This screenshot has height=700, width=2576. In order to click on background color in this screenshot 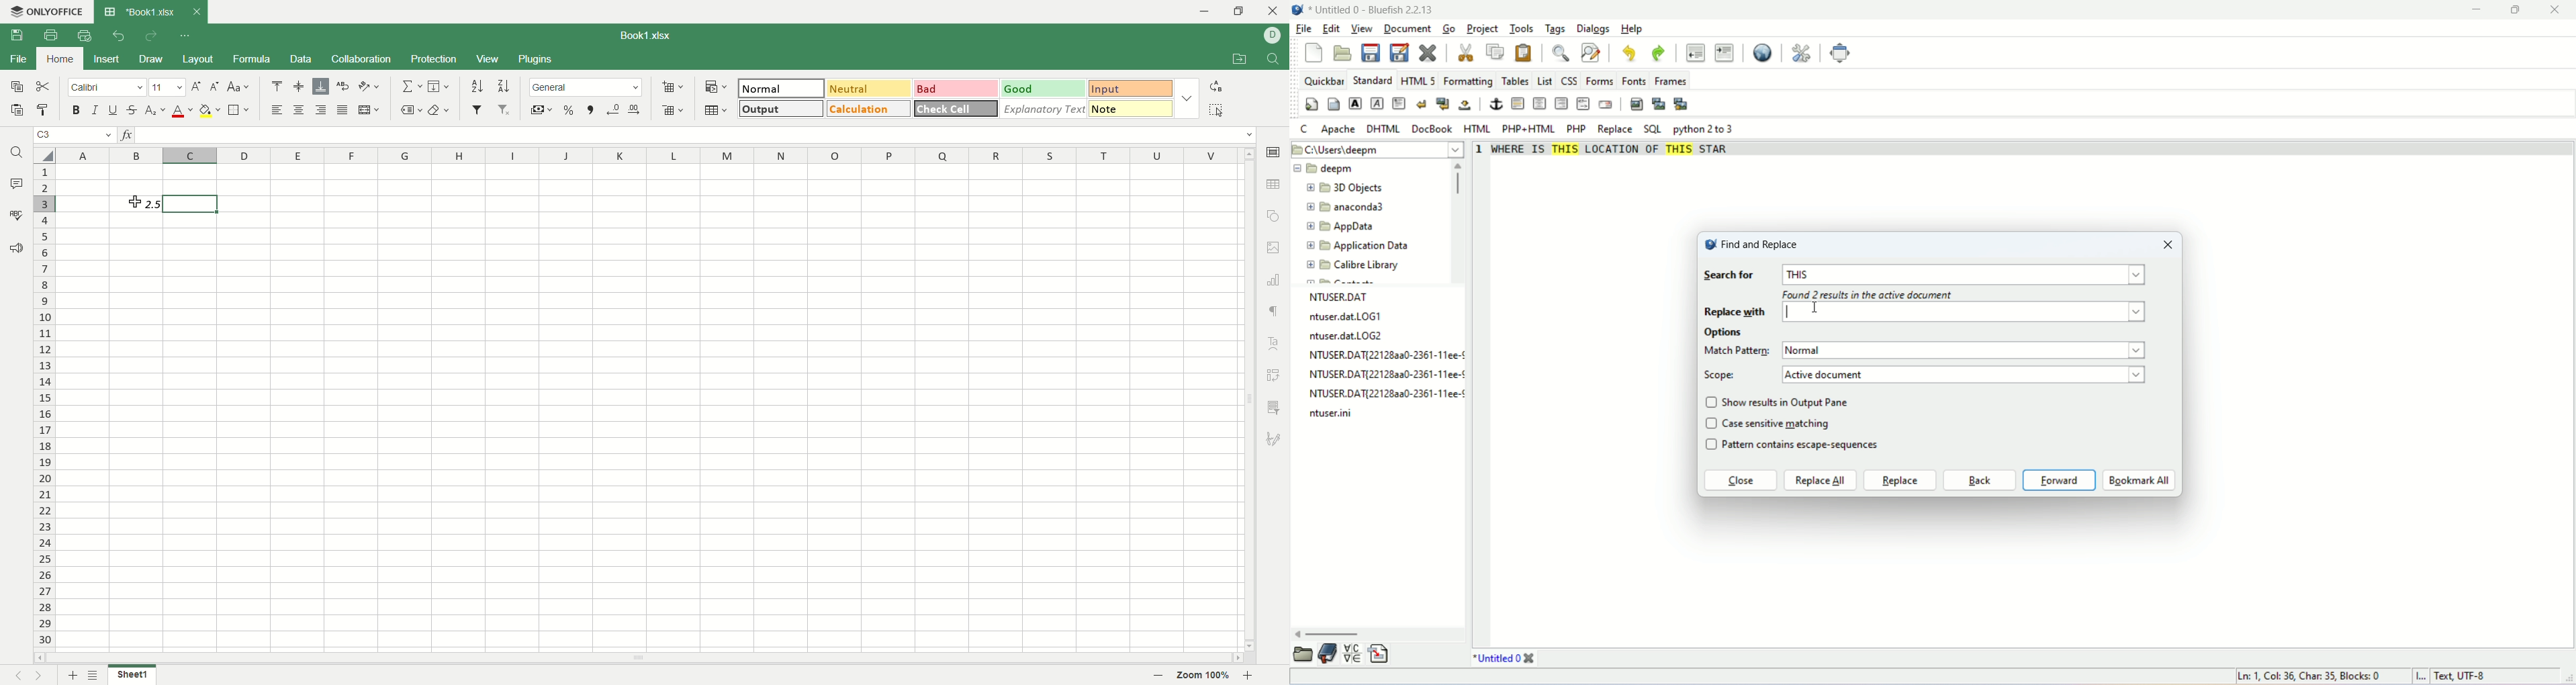, I will do `click(210, 110)`.